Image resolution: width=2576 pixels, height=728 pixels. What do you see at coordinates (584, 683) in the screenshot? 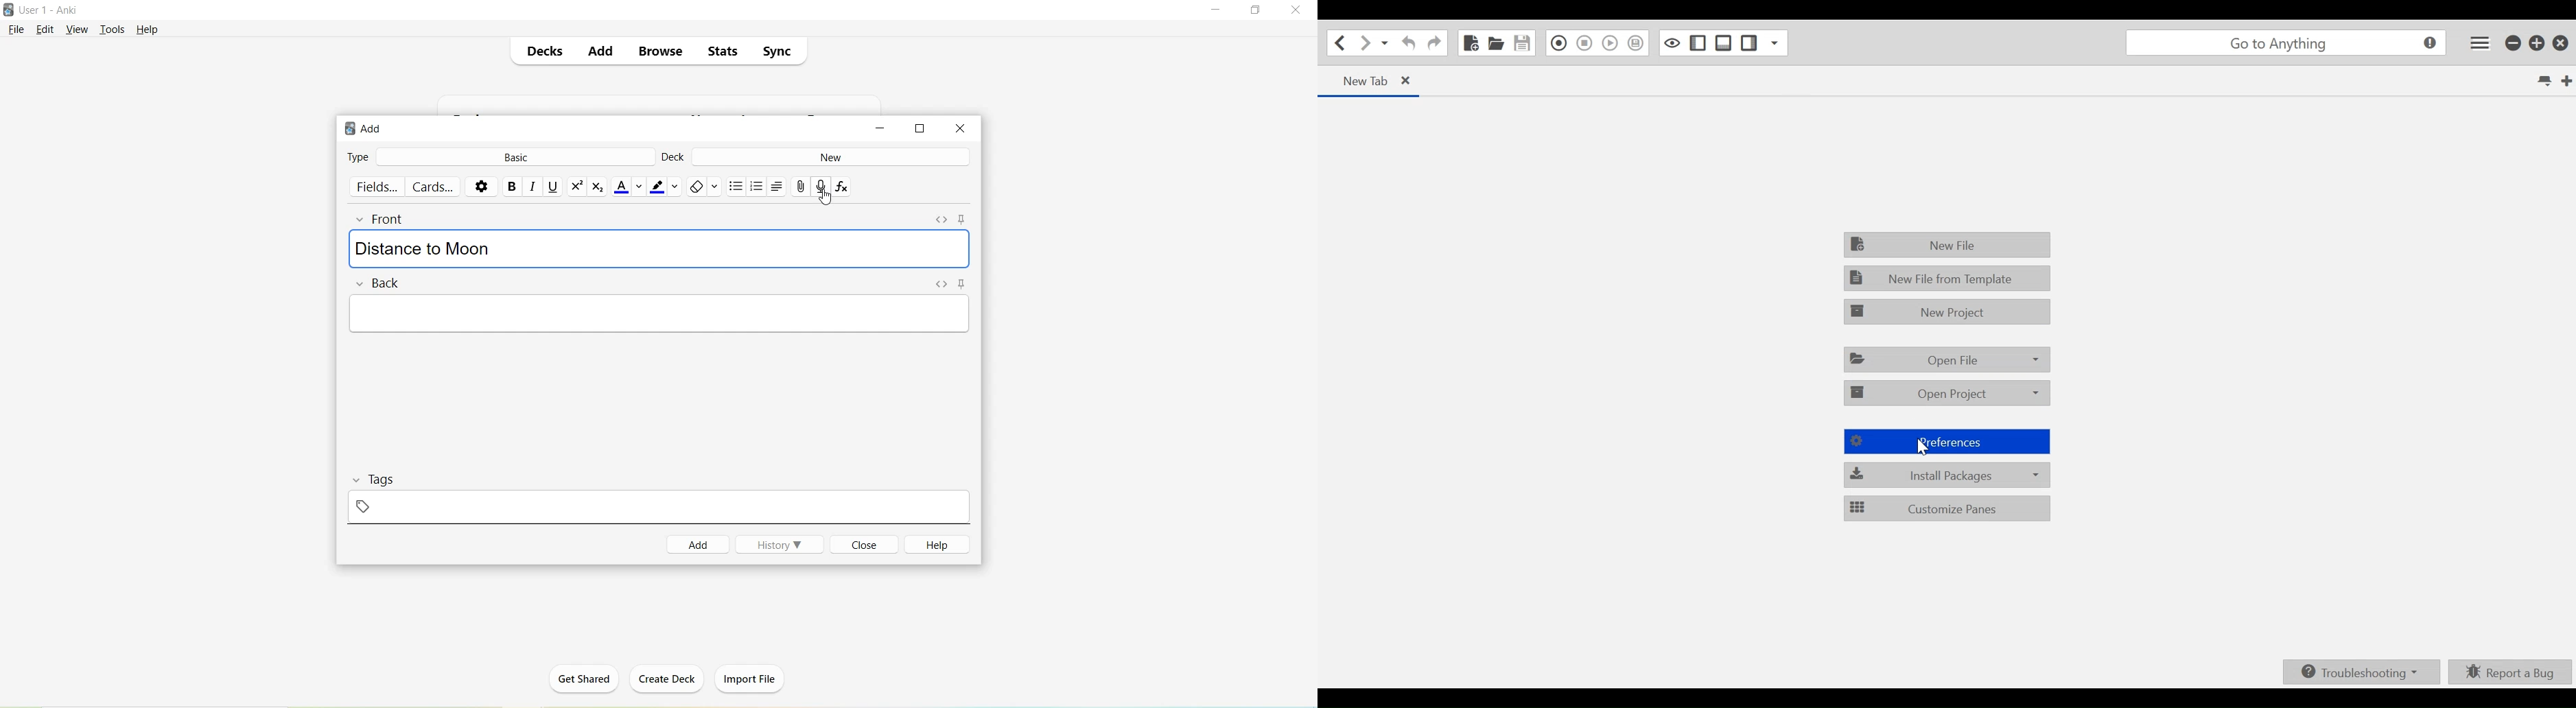
I see `Get Shared` at bounding box center [584, 683].